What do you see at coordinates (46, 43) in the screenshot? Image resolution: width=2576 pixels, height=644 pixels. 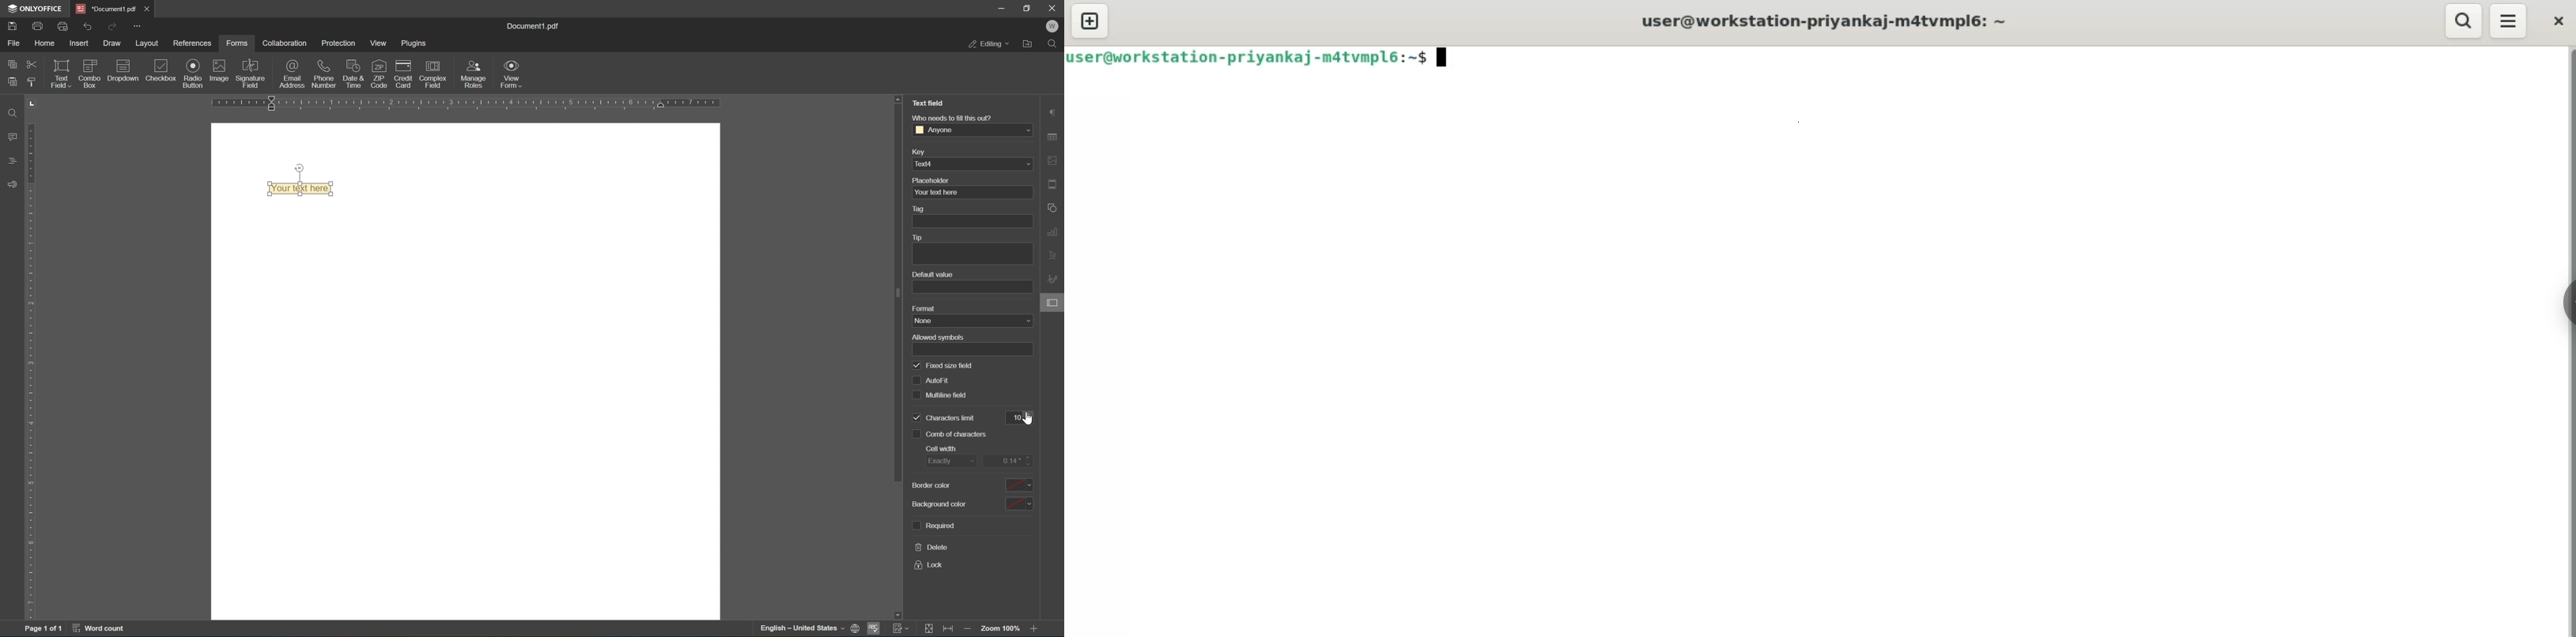 I see `home` at bounding box center [46, 43].